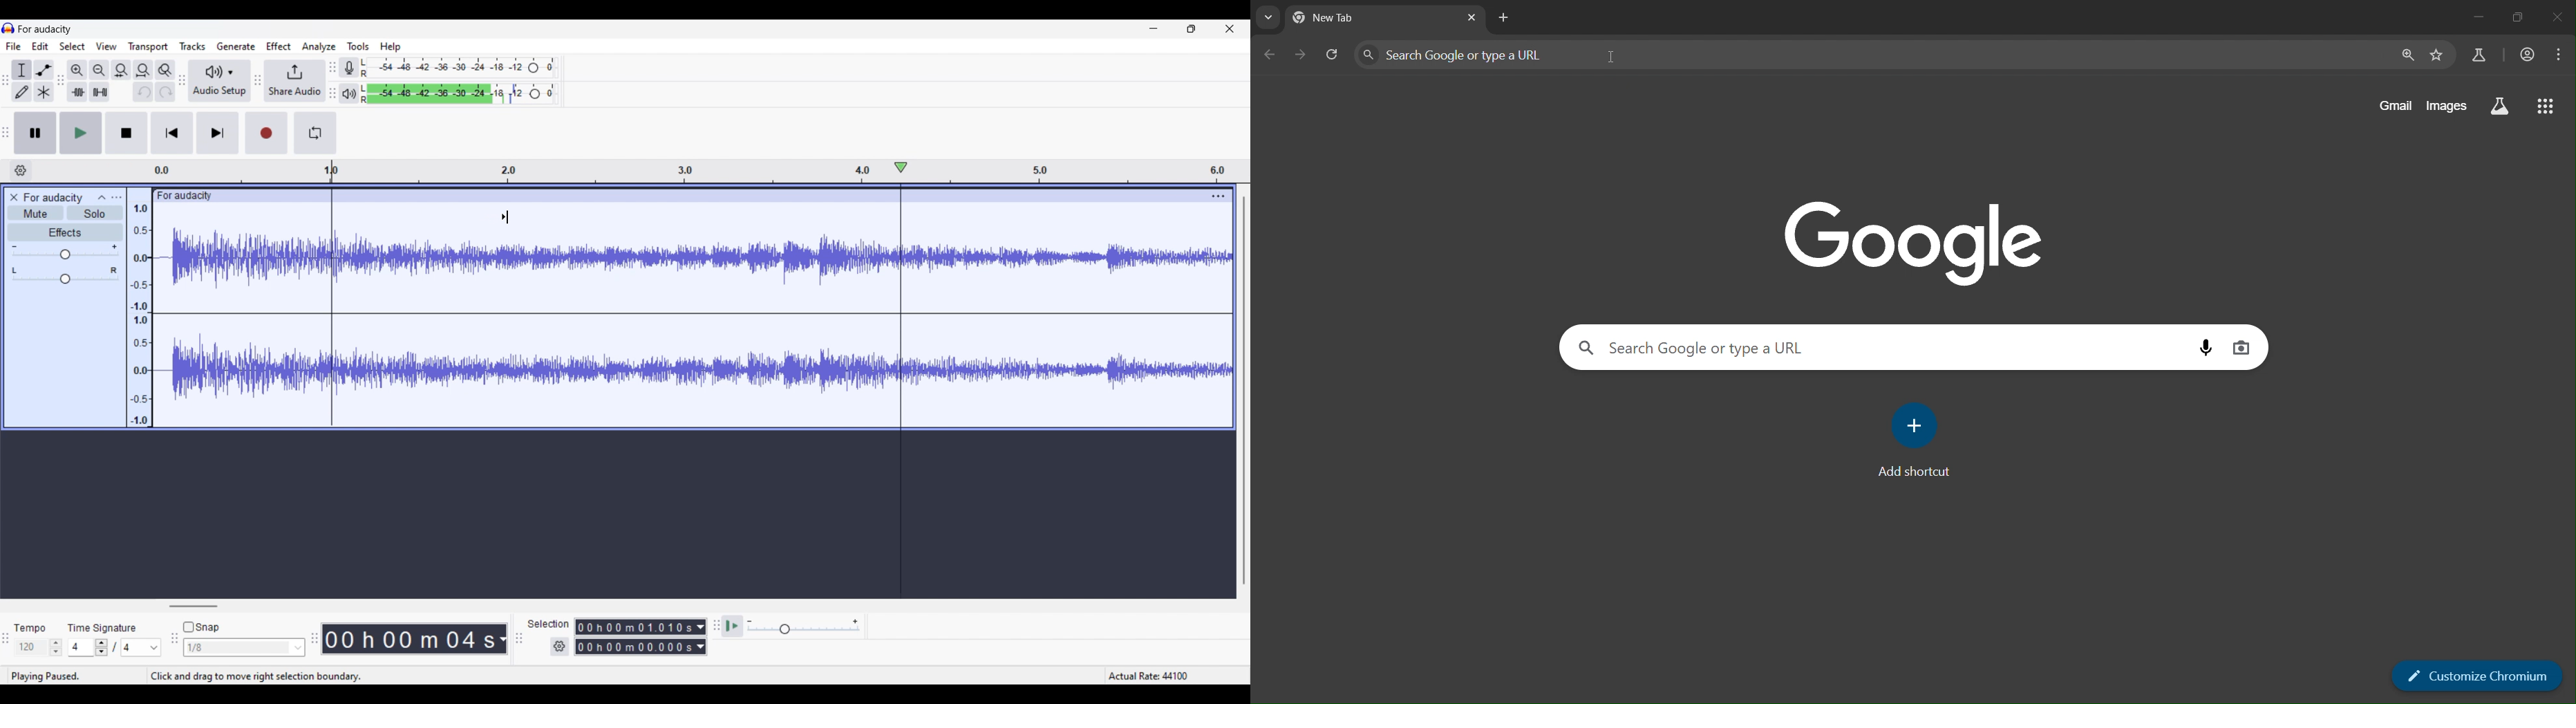 The width and height of the screenshot is (2576, 728). What do you see at coordinates (319, 47) in the screenshot?
I see `Analyze menu` at bounding box center [319, 47].